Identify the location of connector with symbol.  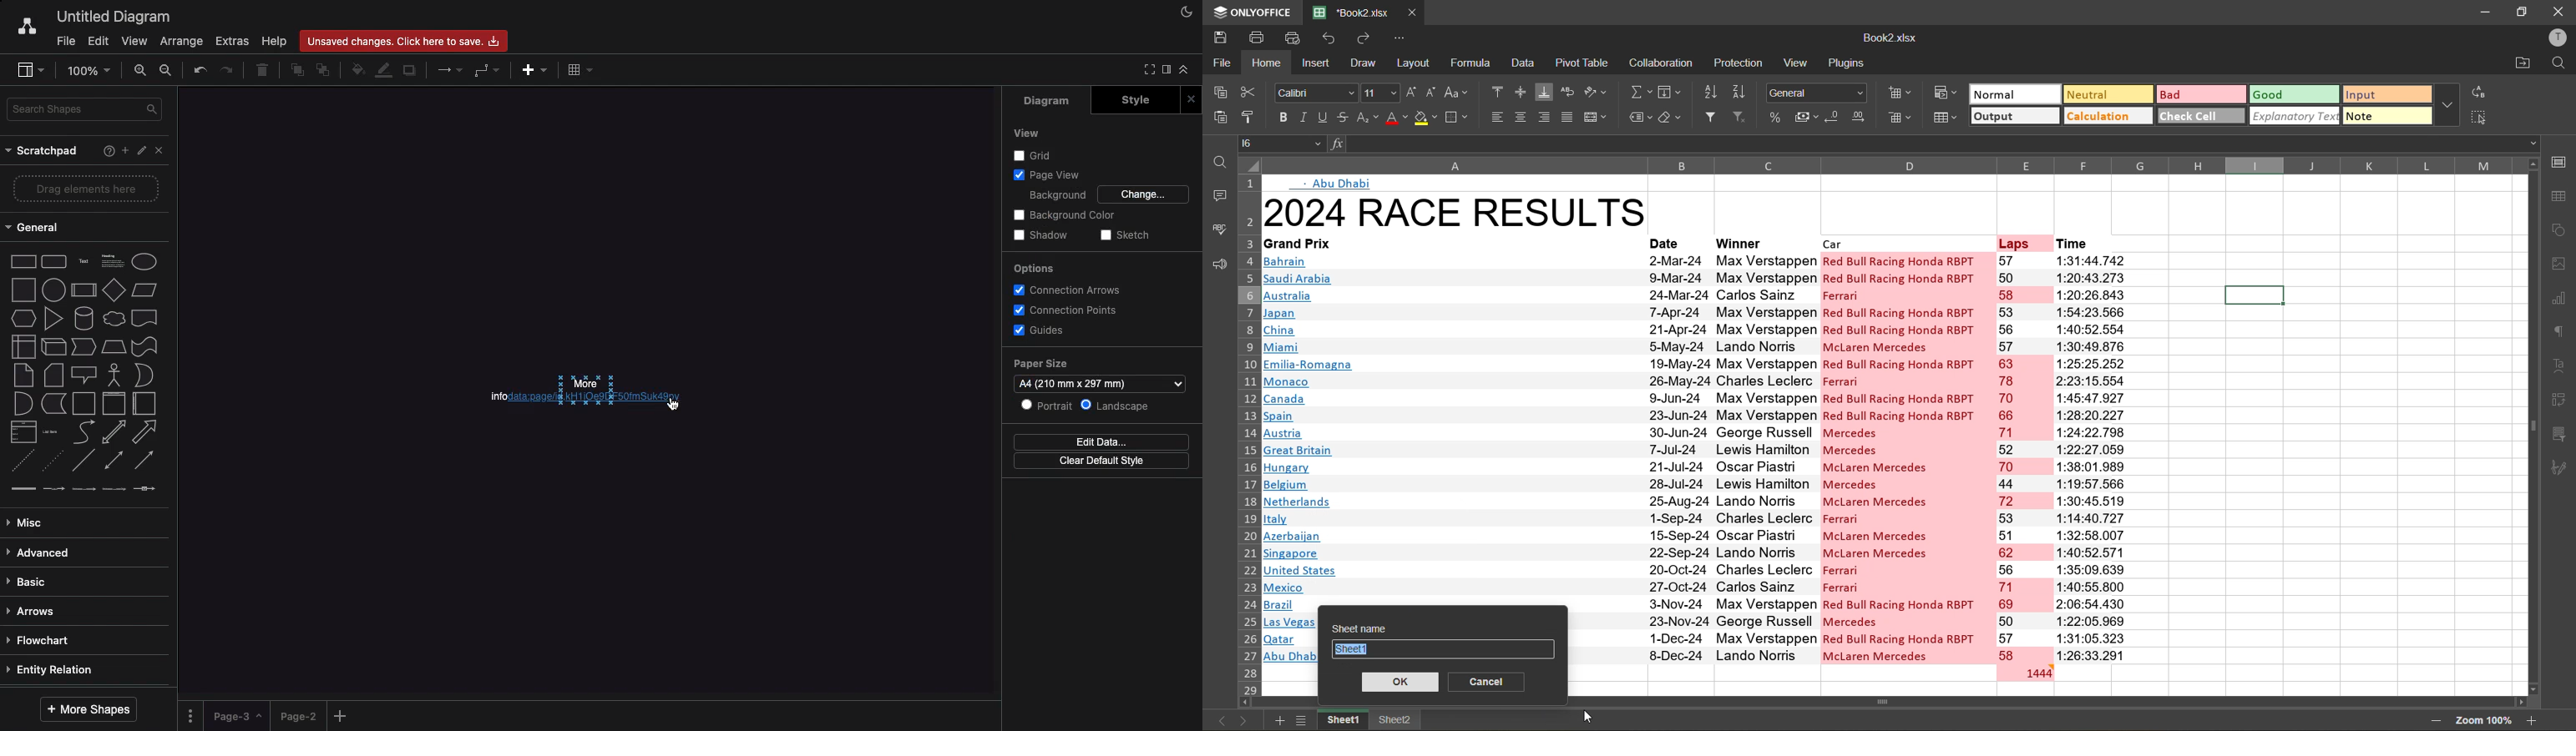
(147, 488).